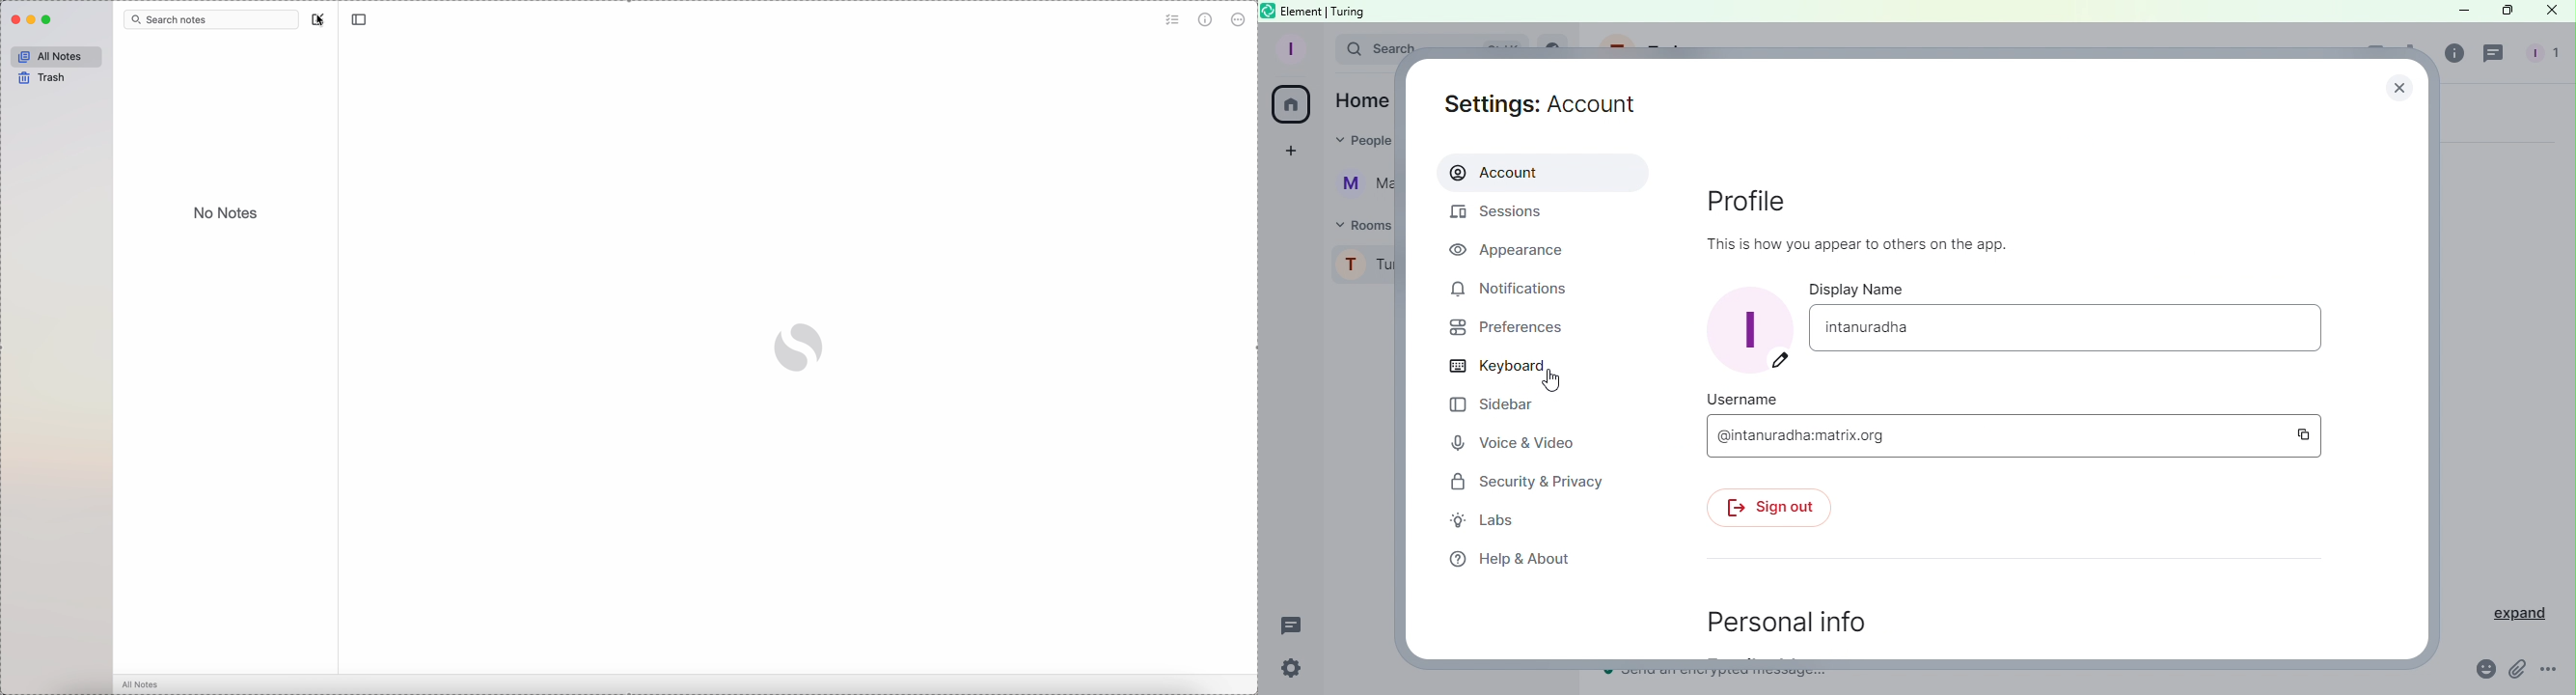 This screenshot has height=700, width=2576. What do you see at coordinates (2550, 13) in the screenshot?
I see `Close` at bounding box center [2550, 13].